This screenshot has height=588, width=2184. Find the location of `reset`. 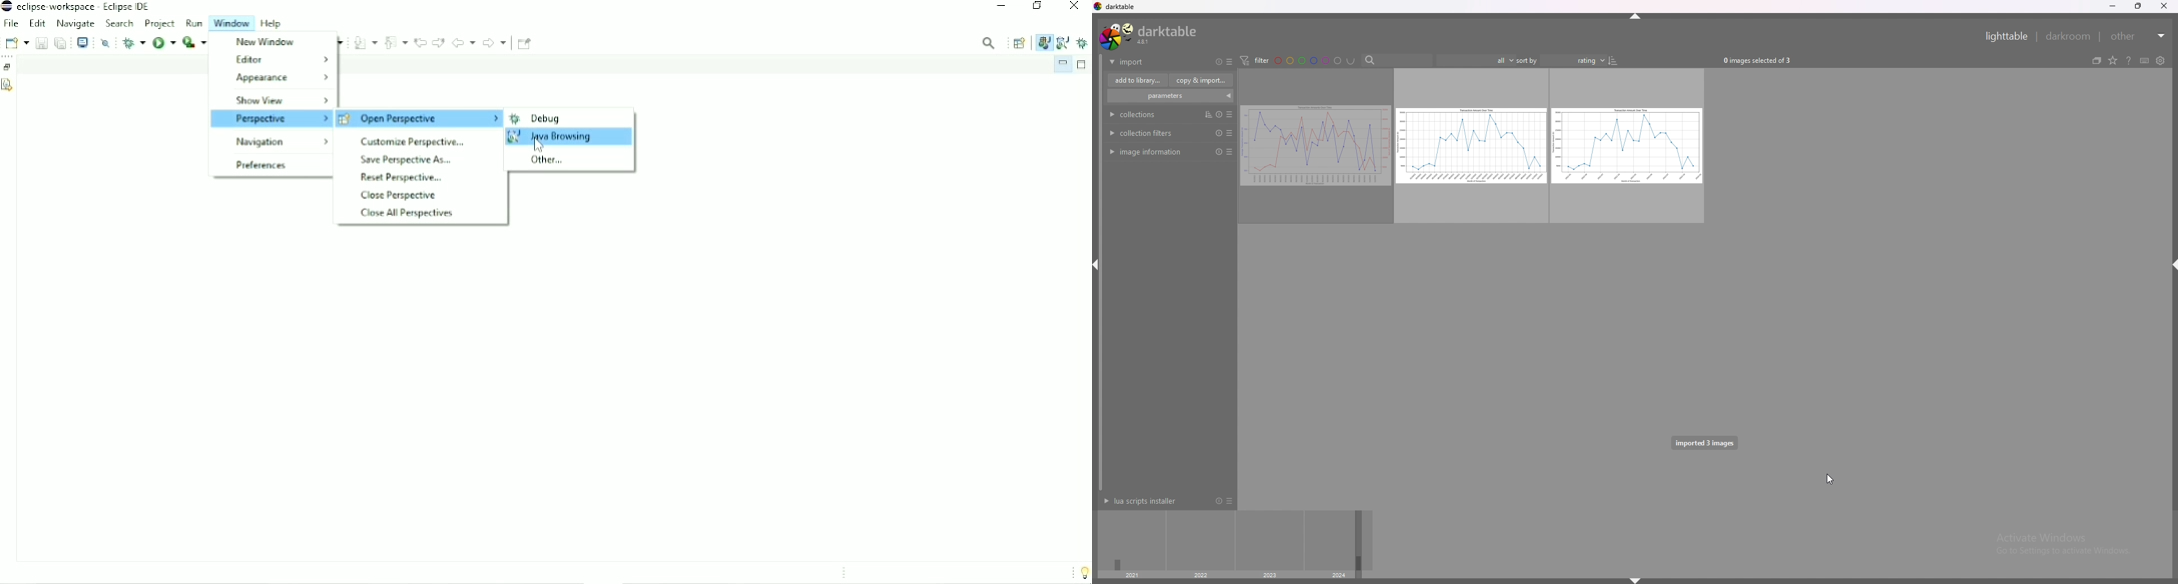

reset is located at coordinates (1216, 133).